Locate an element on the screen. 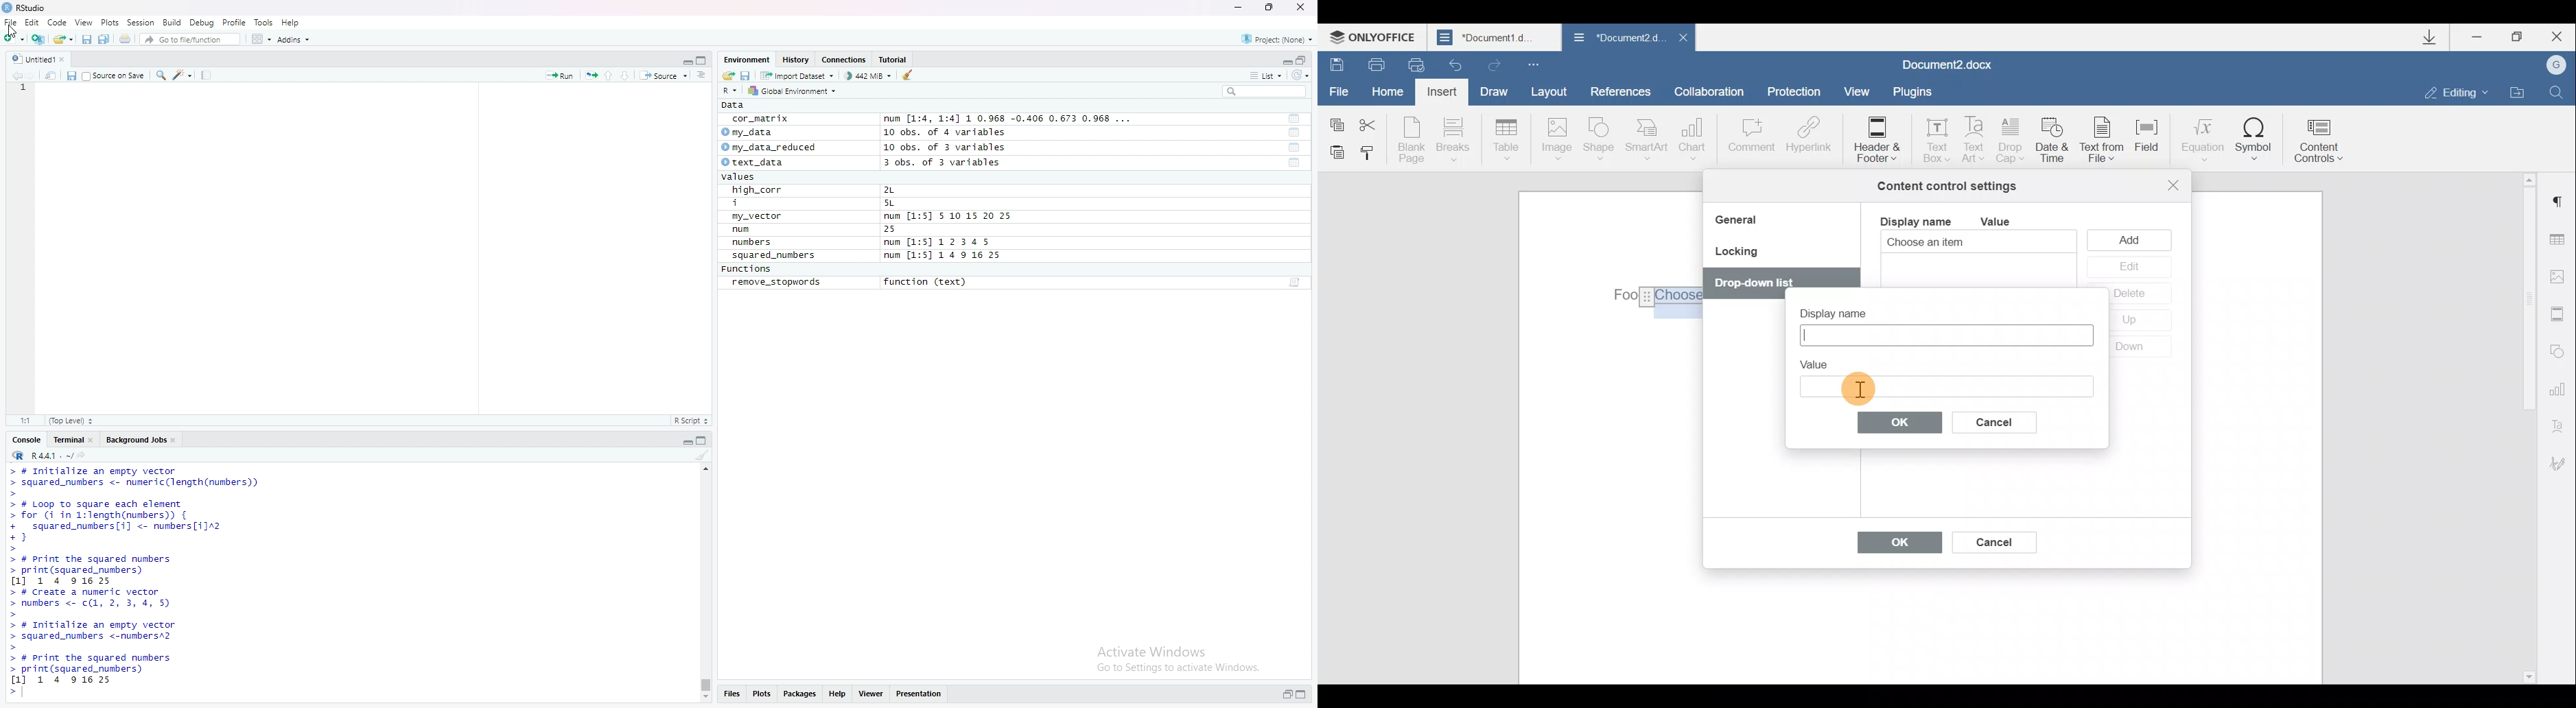 Image resolution: width=2576 pixels, height=728 pixels. Untitled 1 is located at coordinates (29, 59).